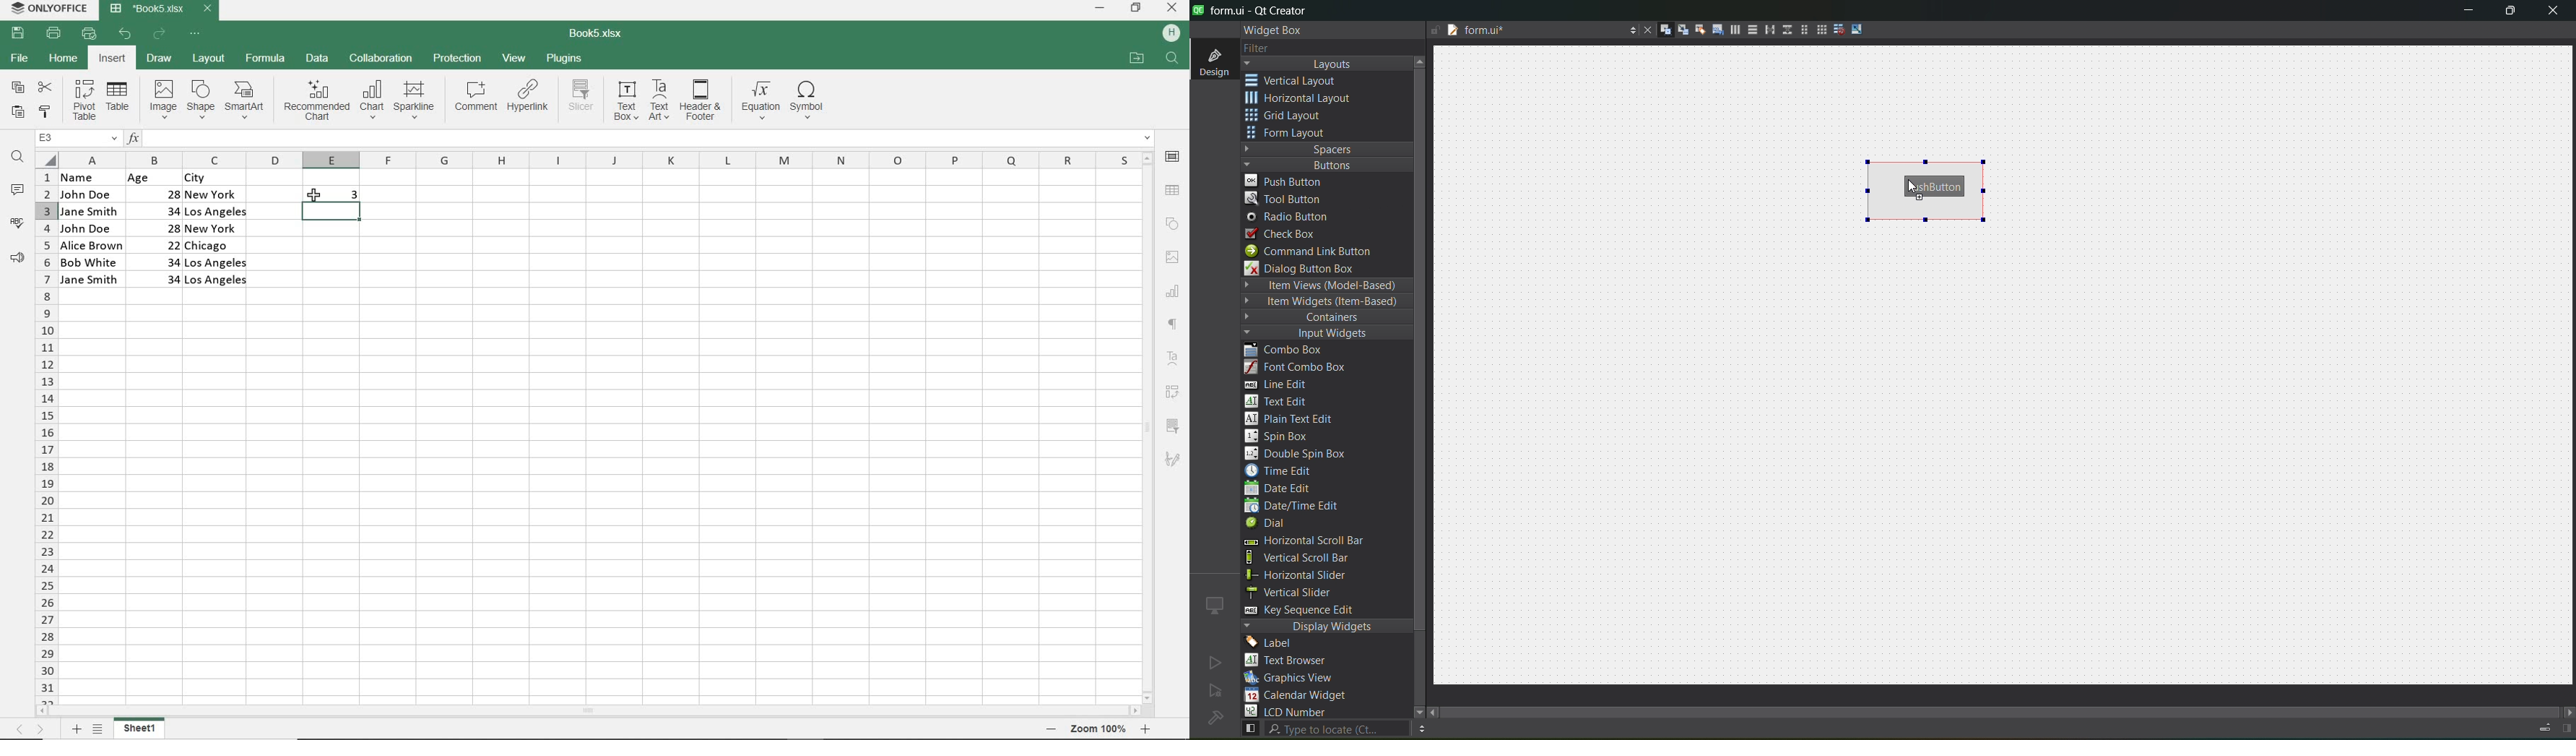  I want to click on item widgets, so click(1324, 302).